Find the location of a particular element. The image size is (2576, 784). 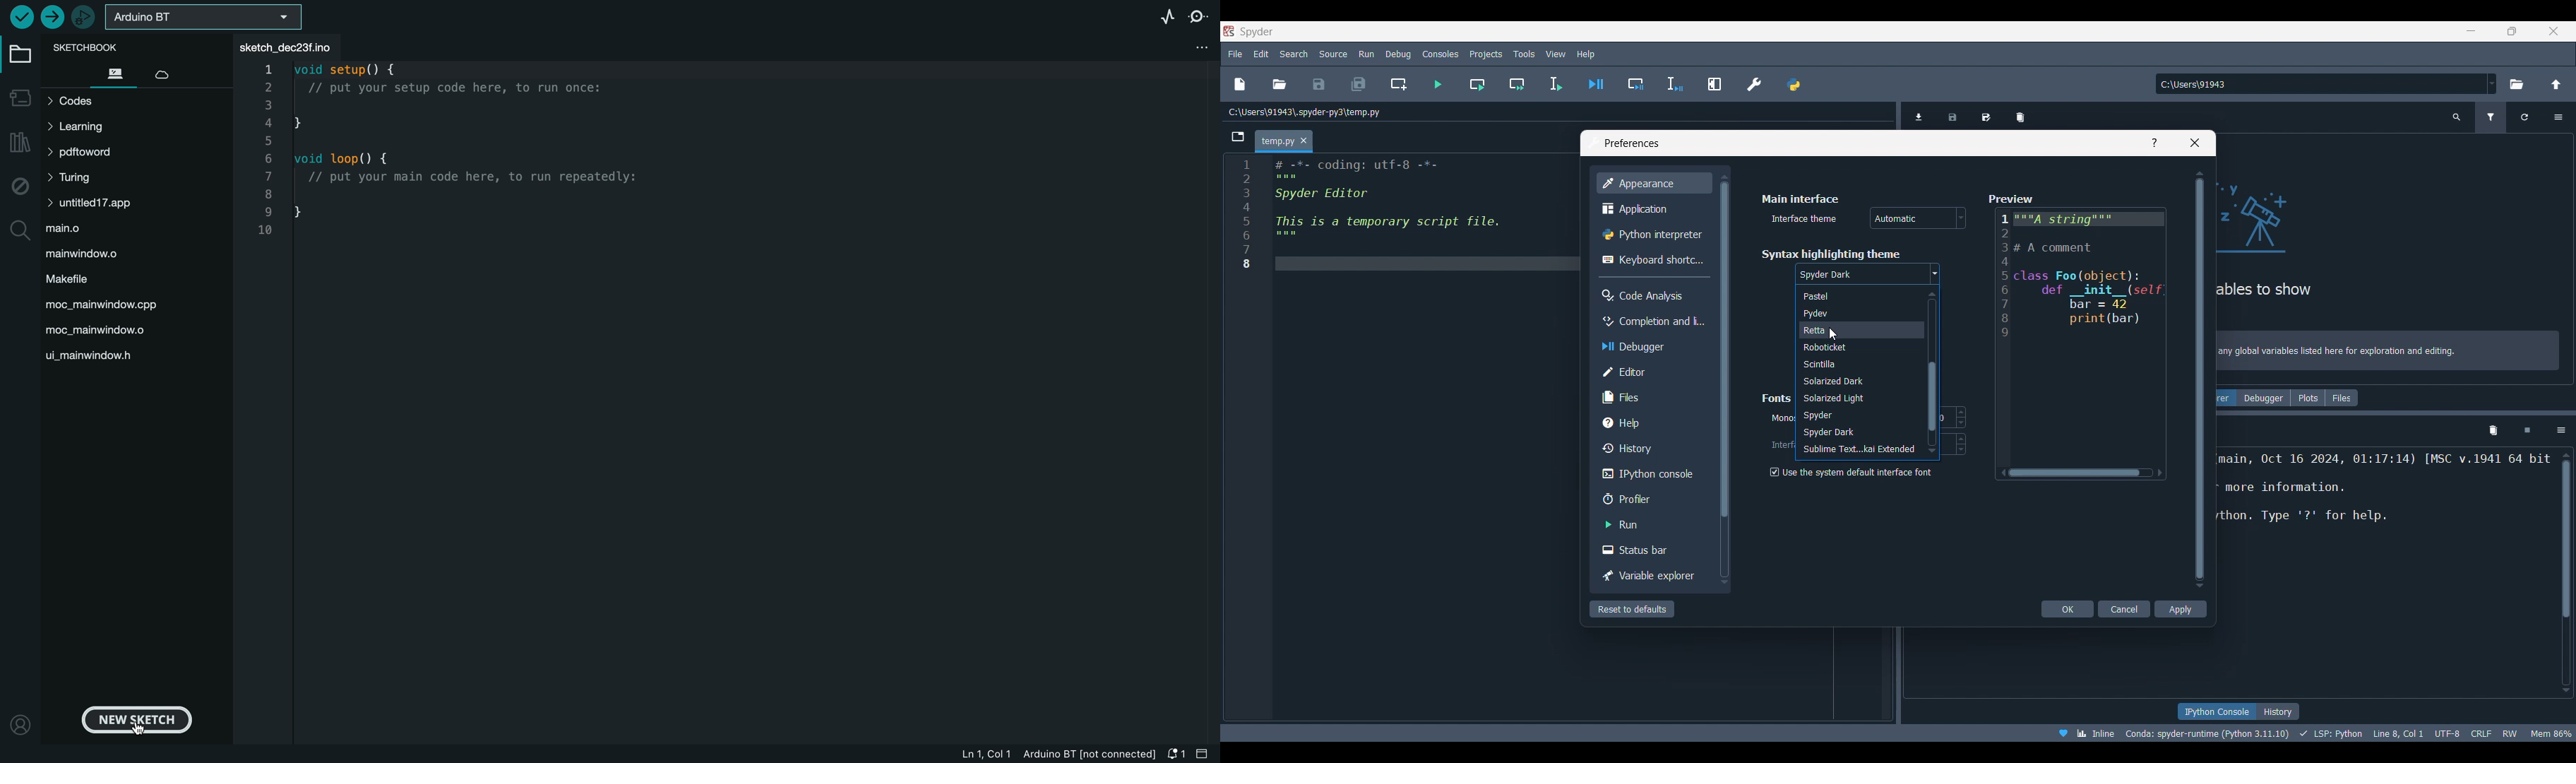

board selecter is located at coordinates (207, 18).